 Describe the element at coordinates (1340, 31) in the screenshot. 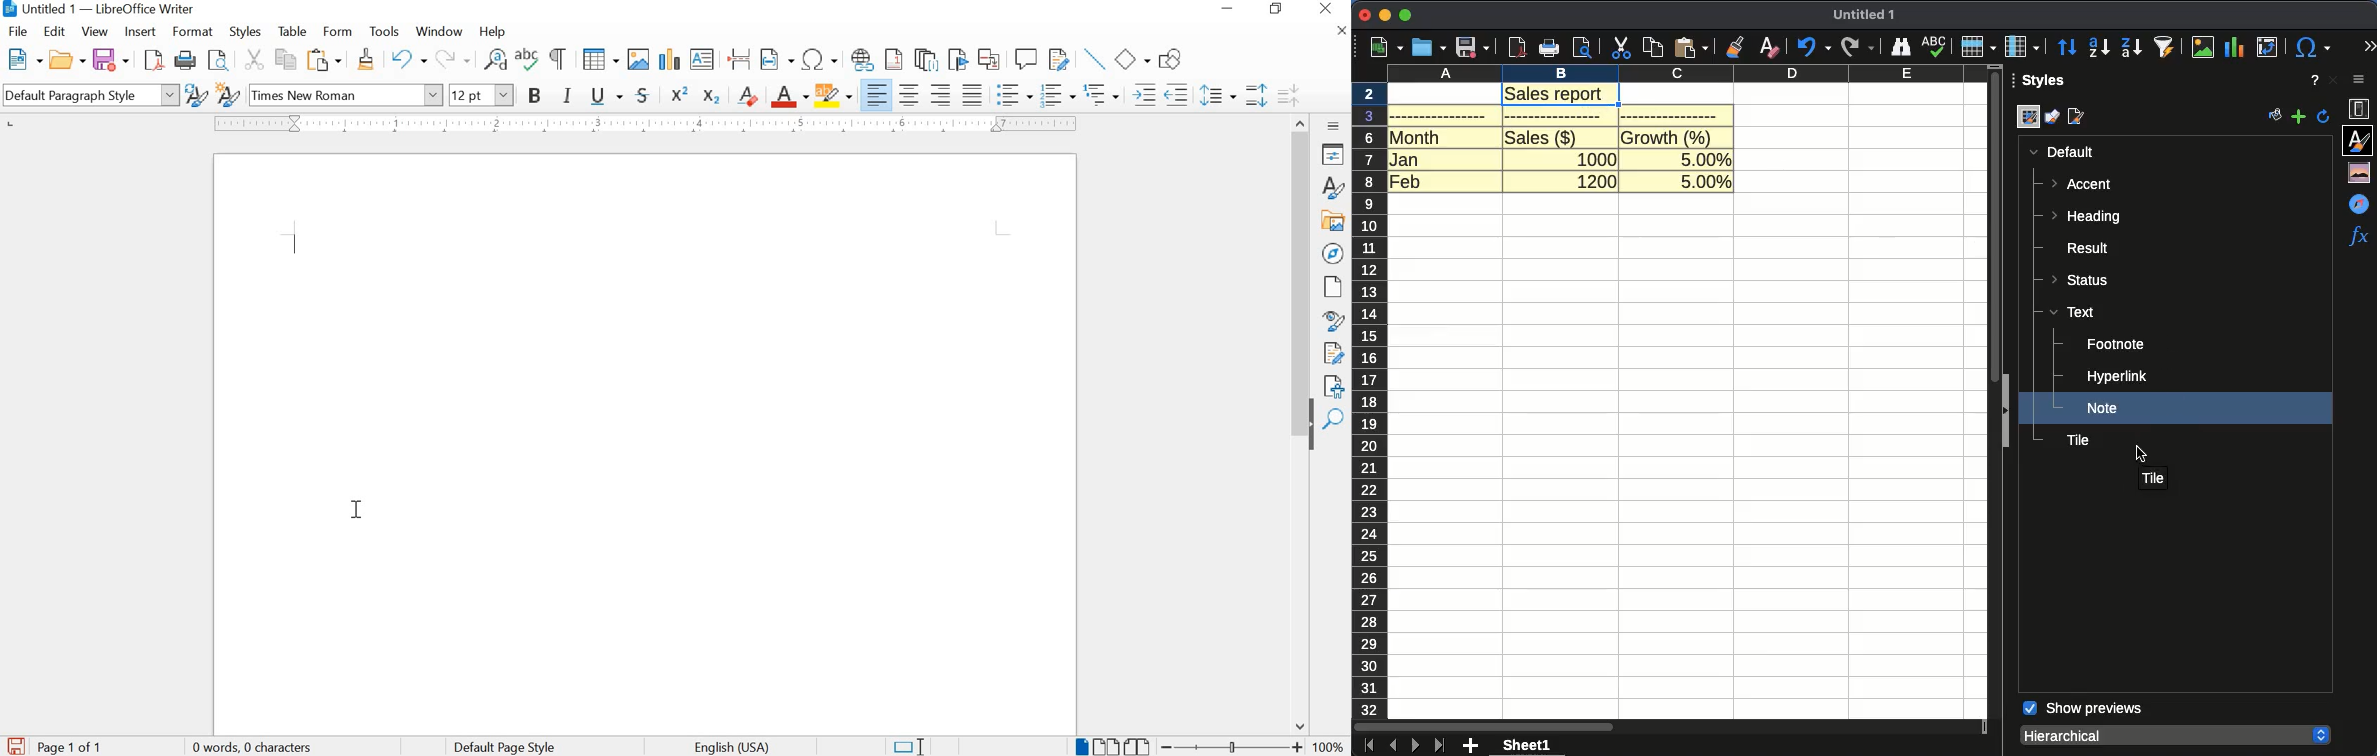

I see `CLOSE DOCUMENT` at that location.